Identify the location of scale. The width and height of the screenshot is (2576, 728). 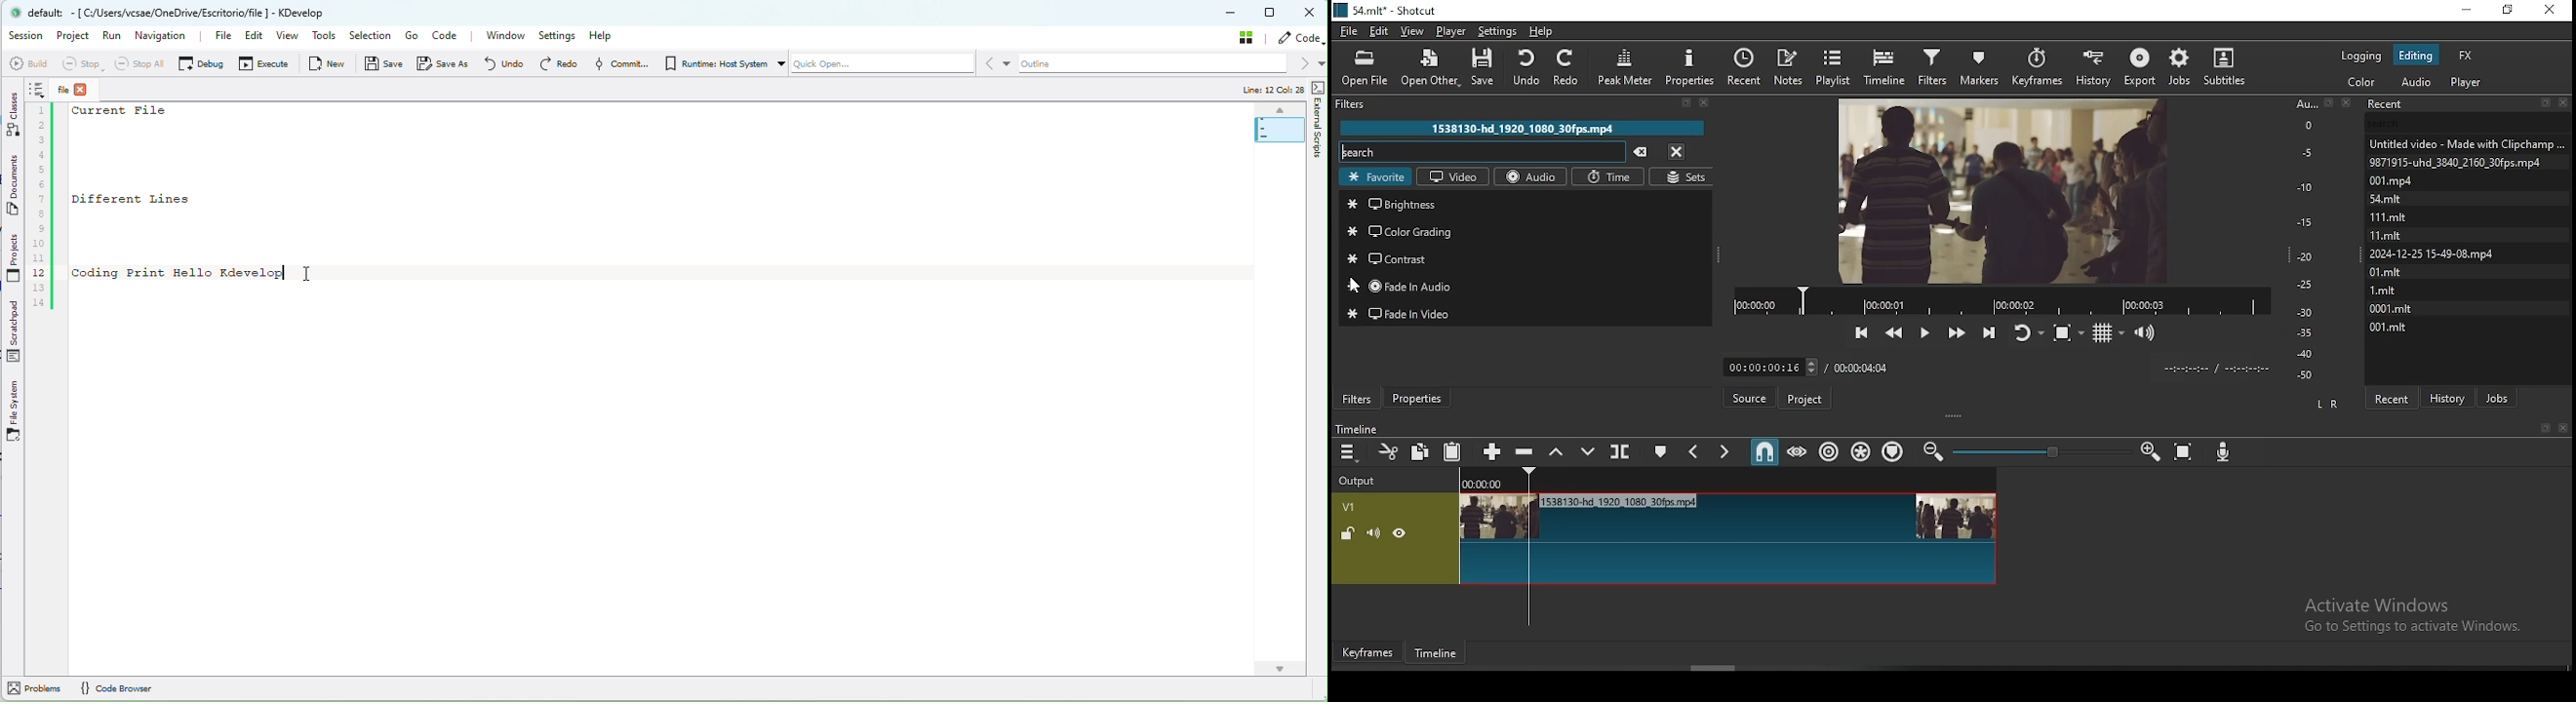
(2309, 239).